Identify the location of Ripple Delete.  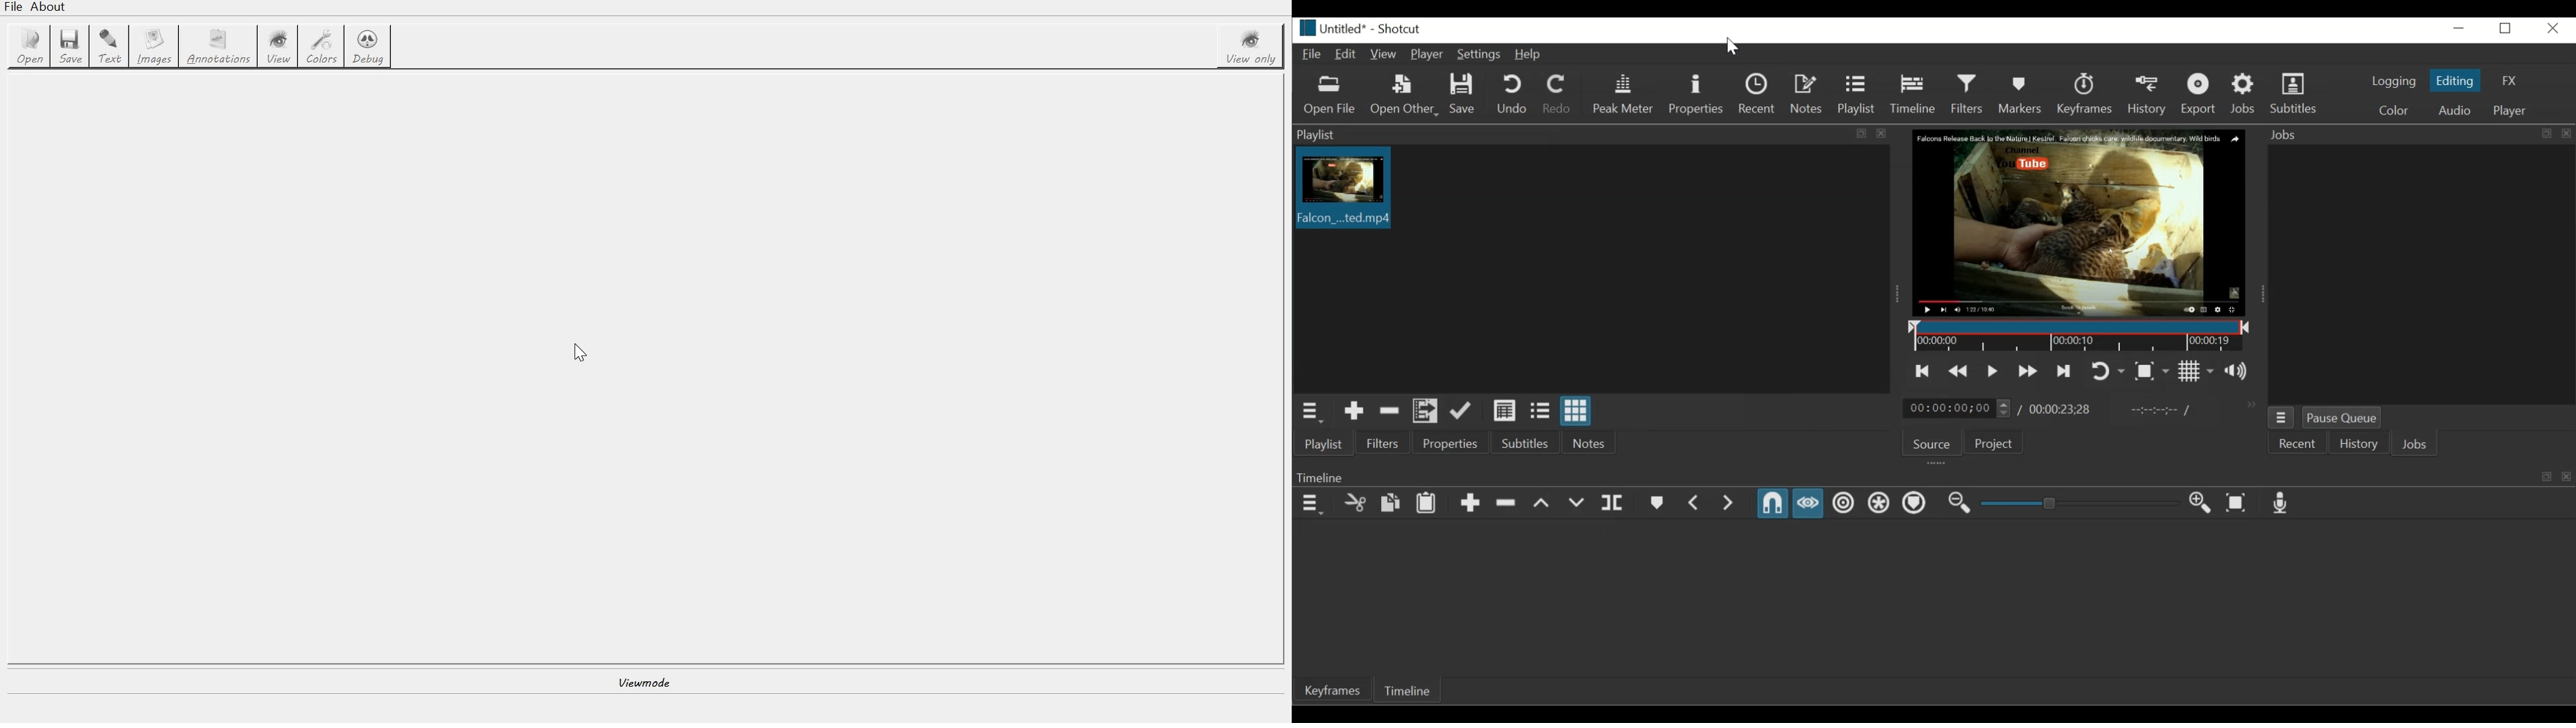
(1508, 503).